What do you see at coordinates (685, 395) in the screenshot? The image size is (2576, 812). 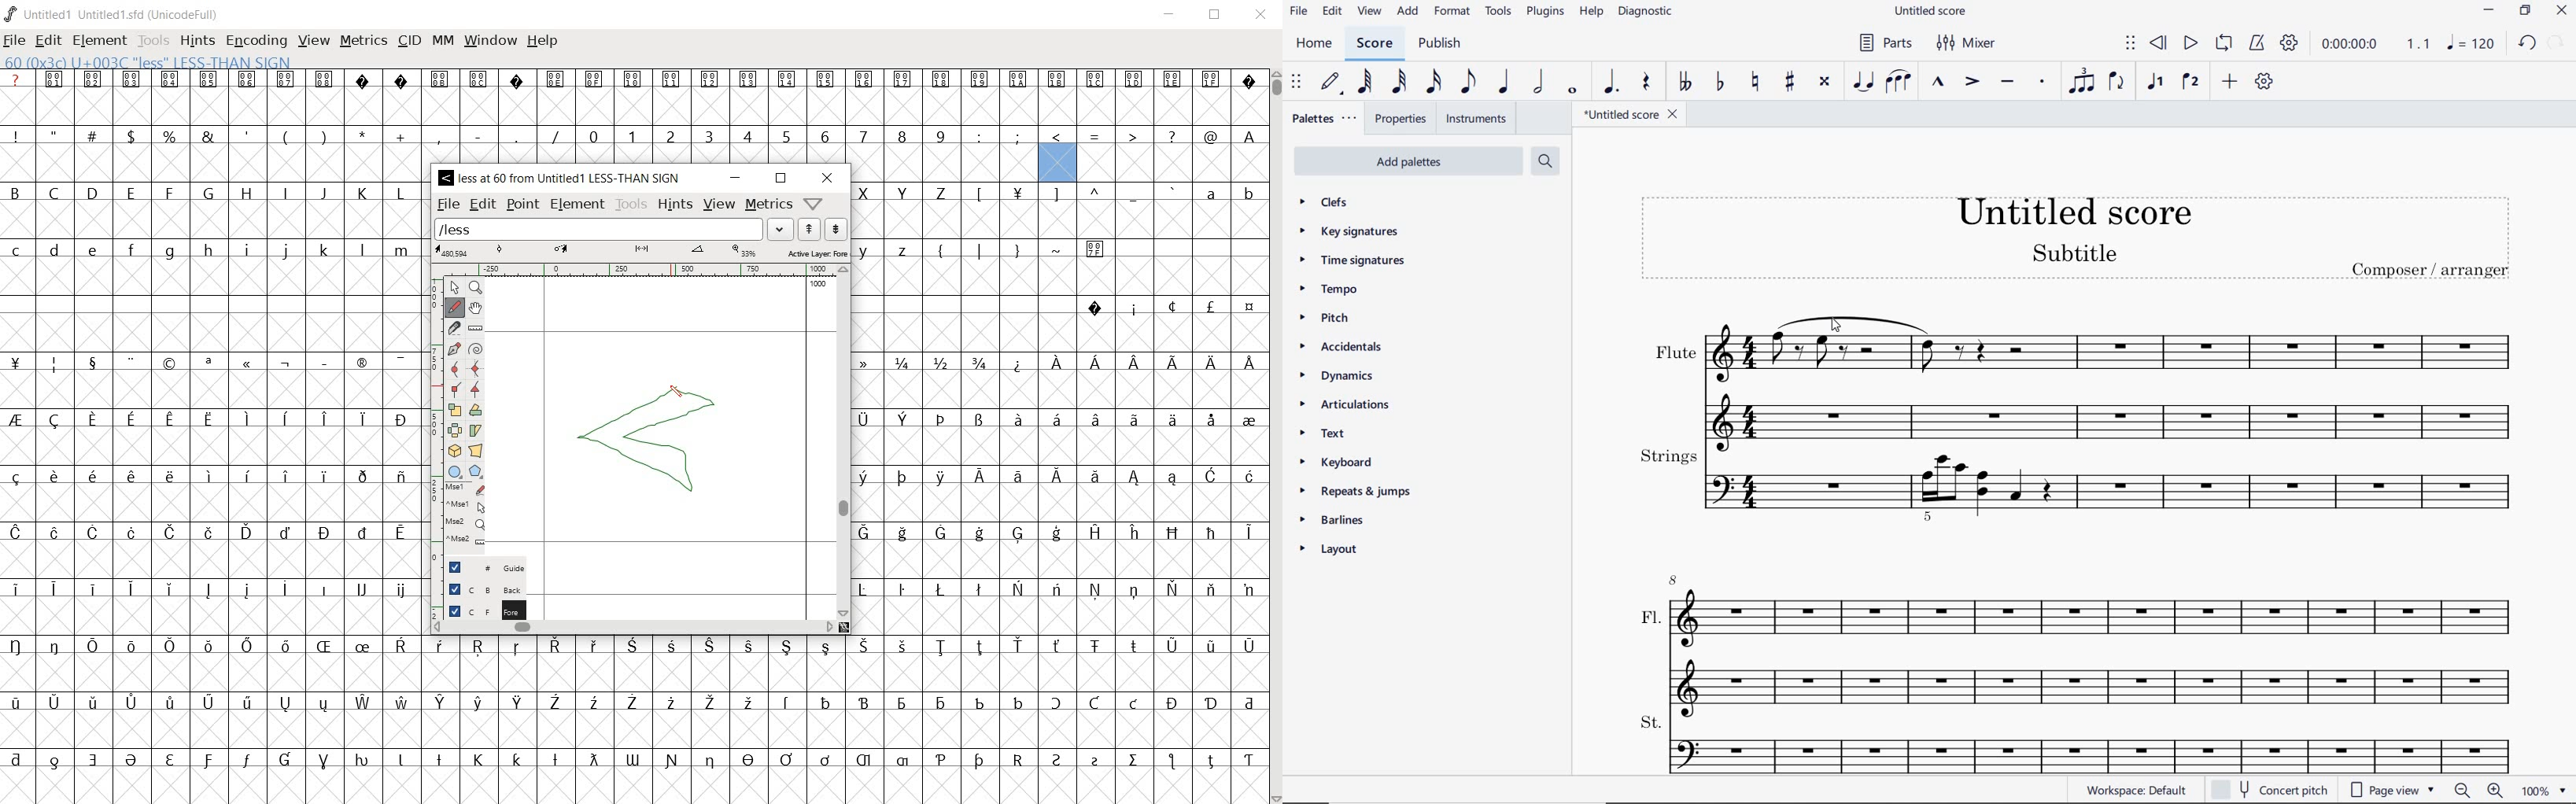 I see `pen tool/cursor location` at bounding box center [685, 395].